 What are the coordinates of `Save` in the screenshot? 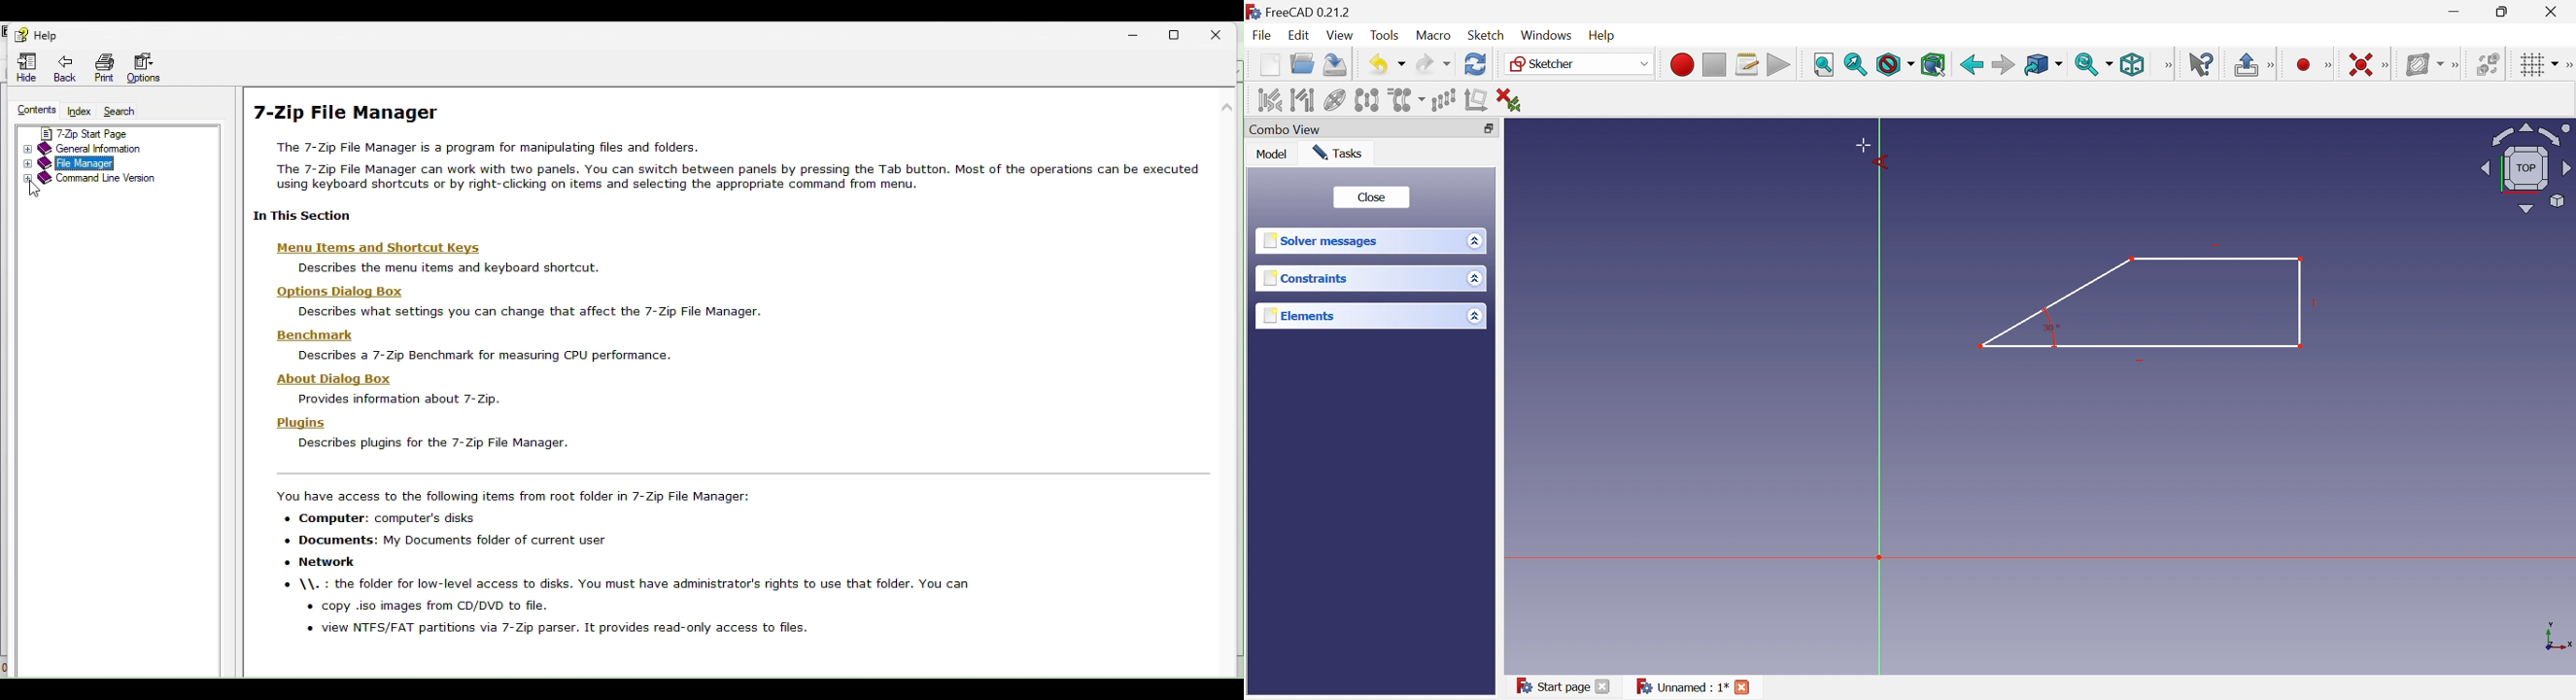 It's located at (1336, 67).